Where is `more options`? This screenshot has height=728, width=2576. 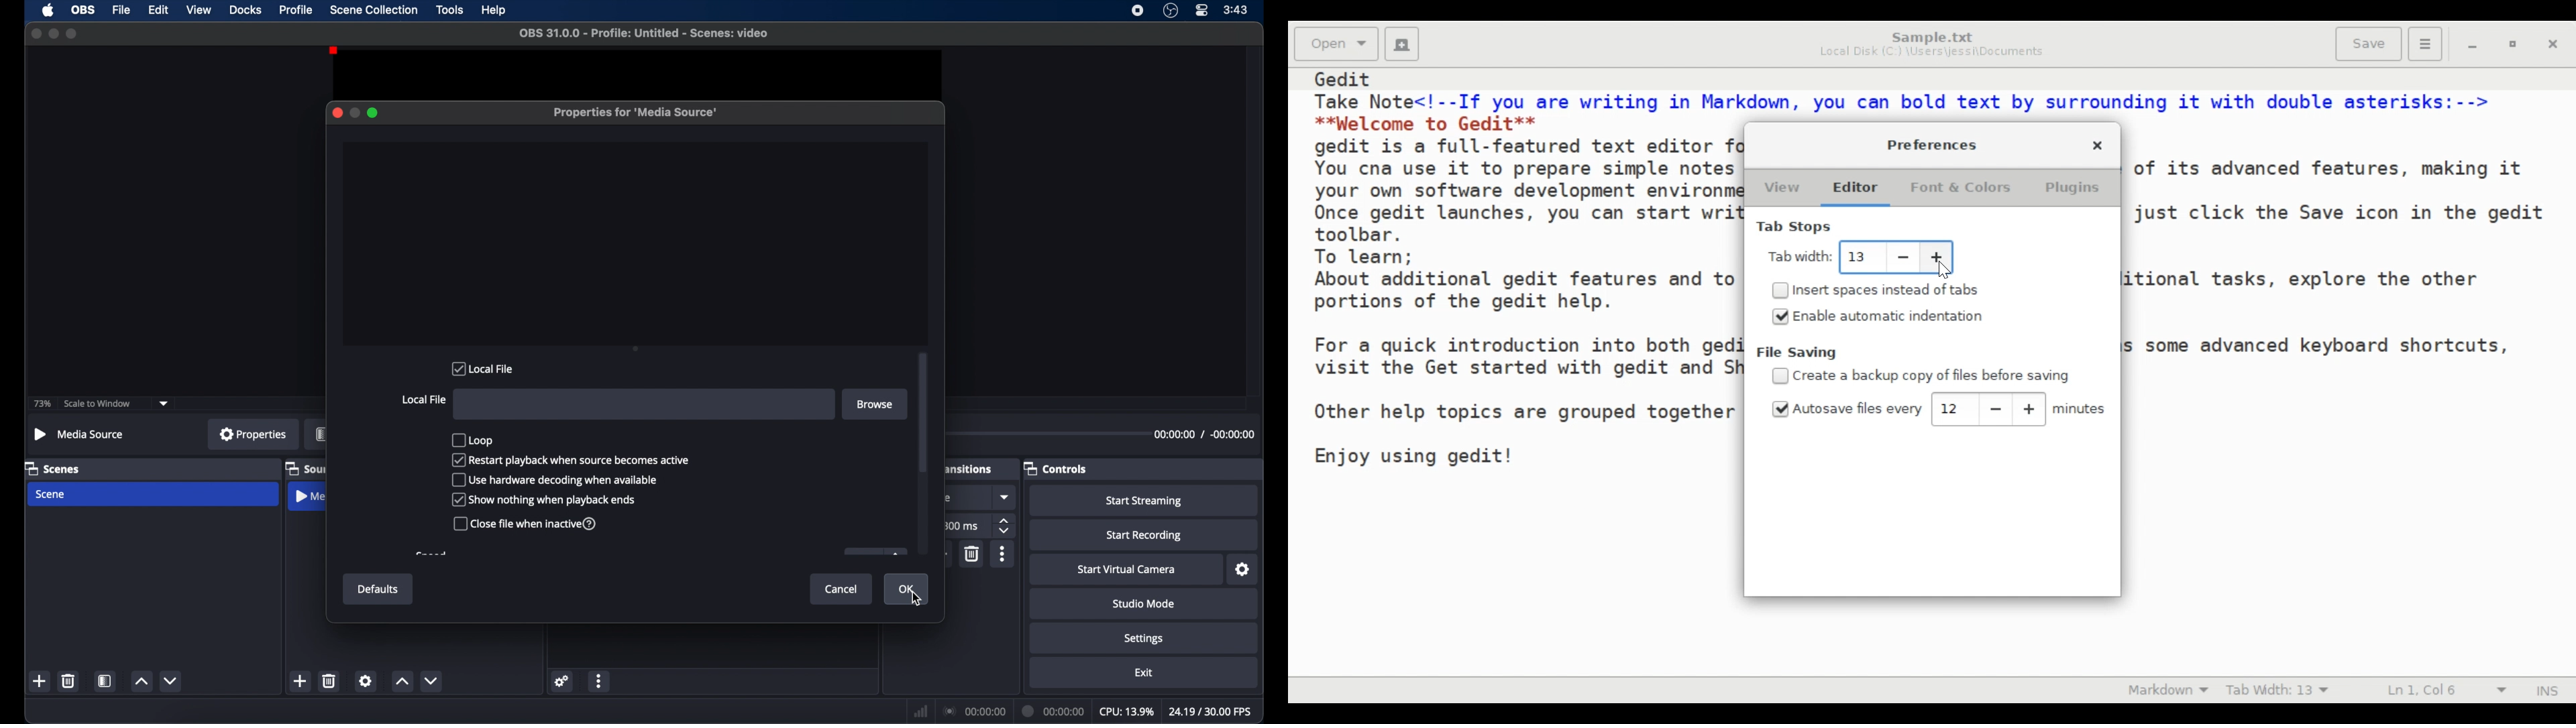 more options is located at coordinates (1003, 554).